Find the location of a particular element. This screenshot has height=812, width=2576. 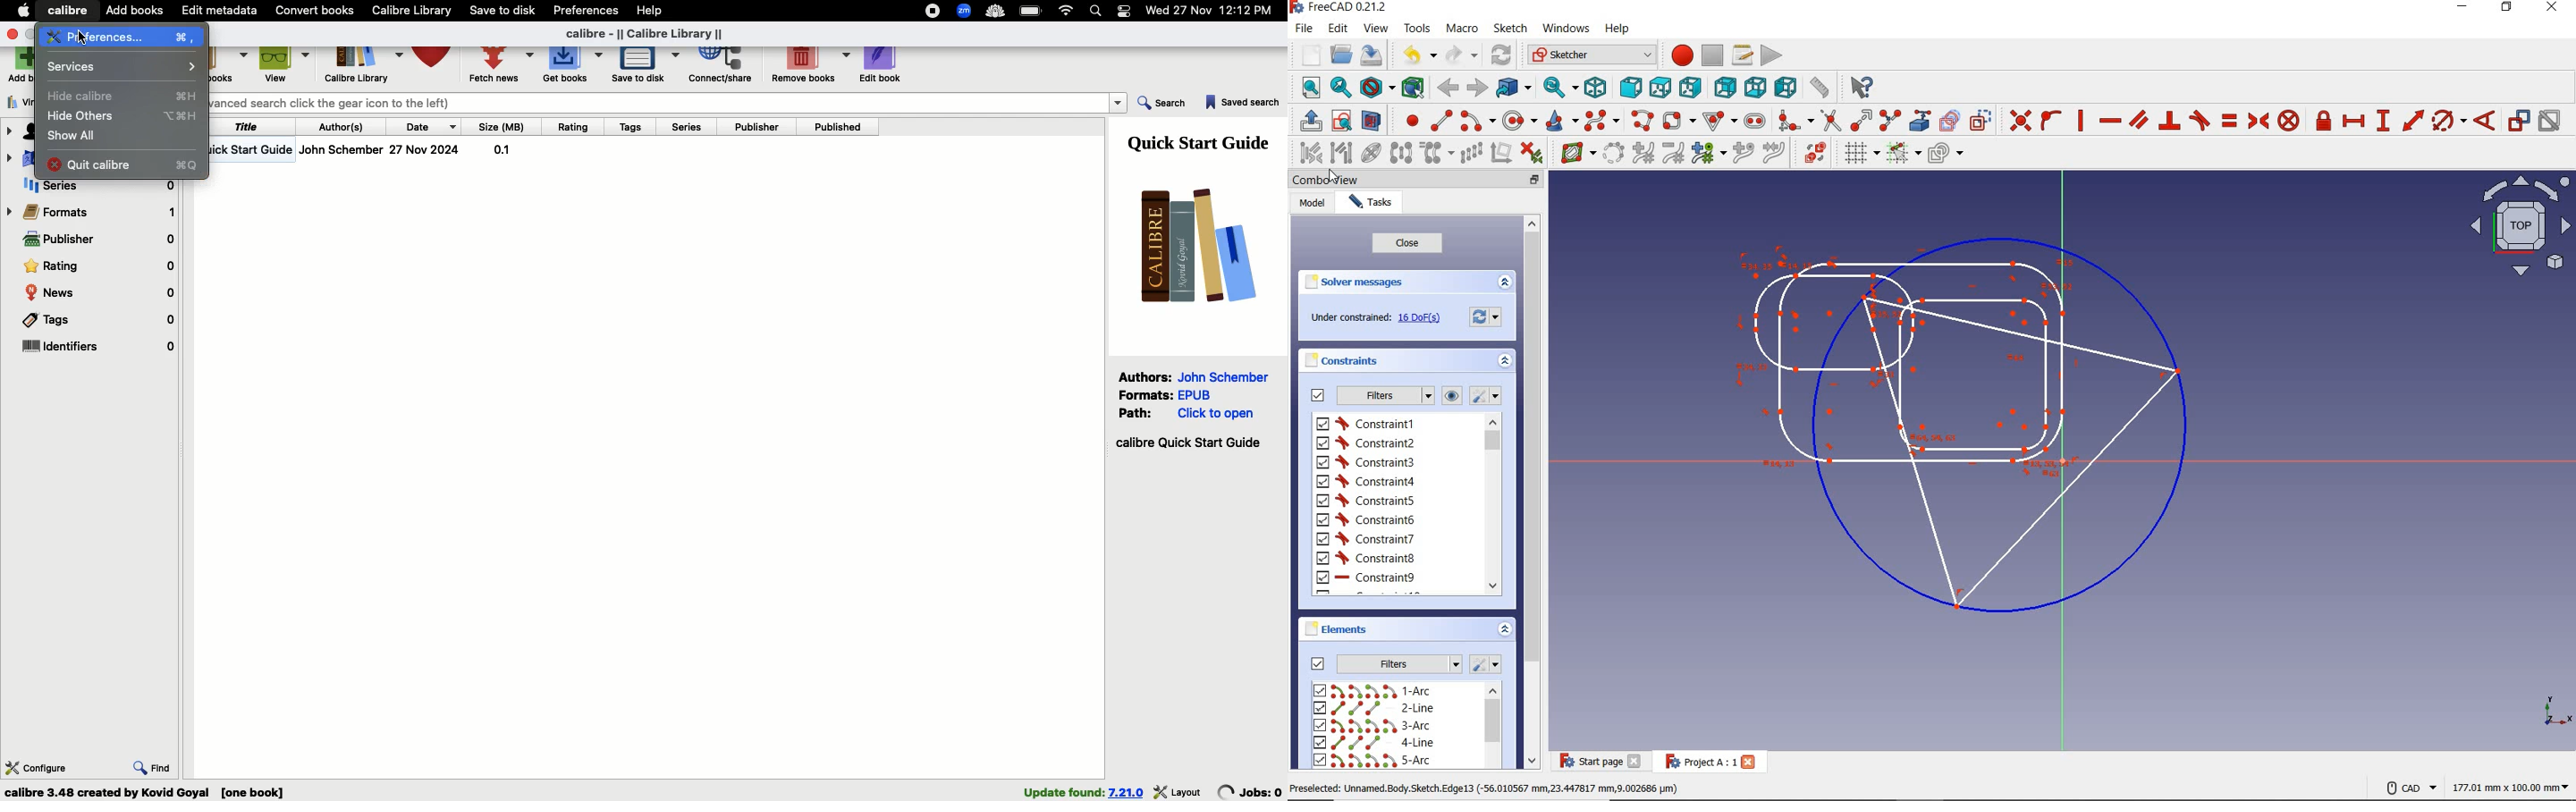

Date is located at coordinates (424, 127).